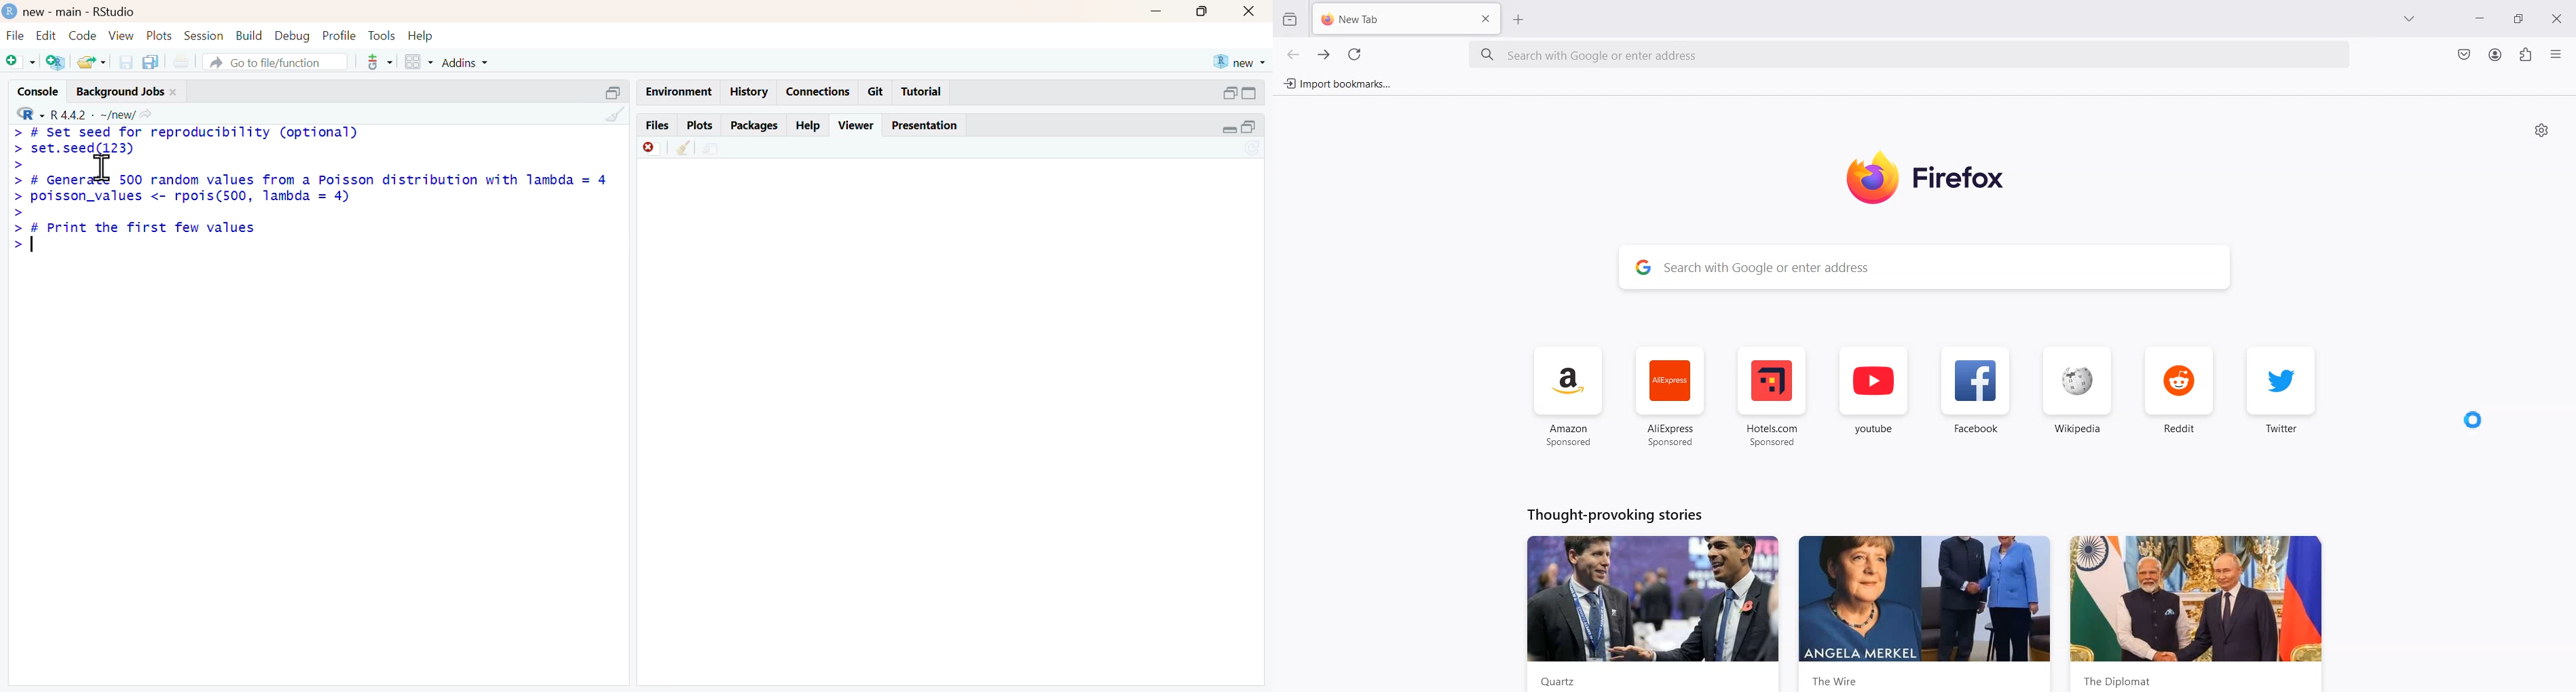 The width and height of the screenshot is (2576, 700). What do you see at coordinates (819, 91) in the screenshot?
I see `connections` at bounding box center [819, 91].